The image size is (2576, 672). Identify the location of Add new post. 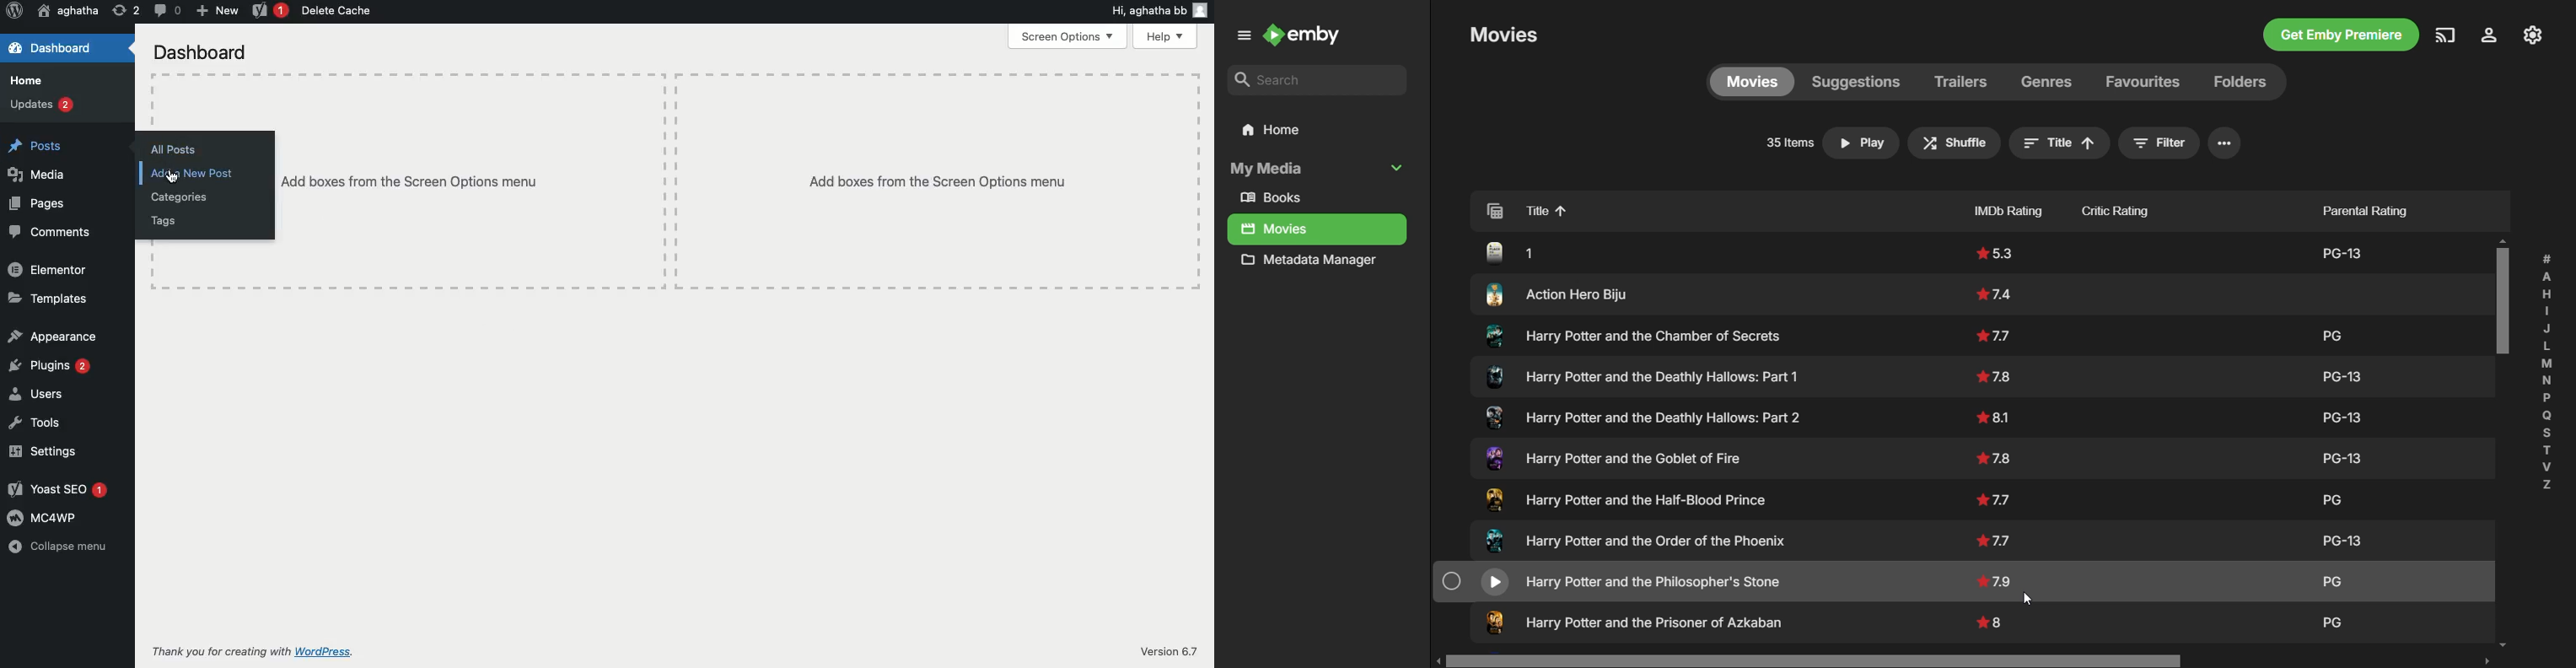
(196, 174).